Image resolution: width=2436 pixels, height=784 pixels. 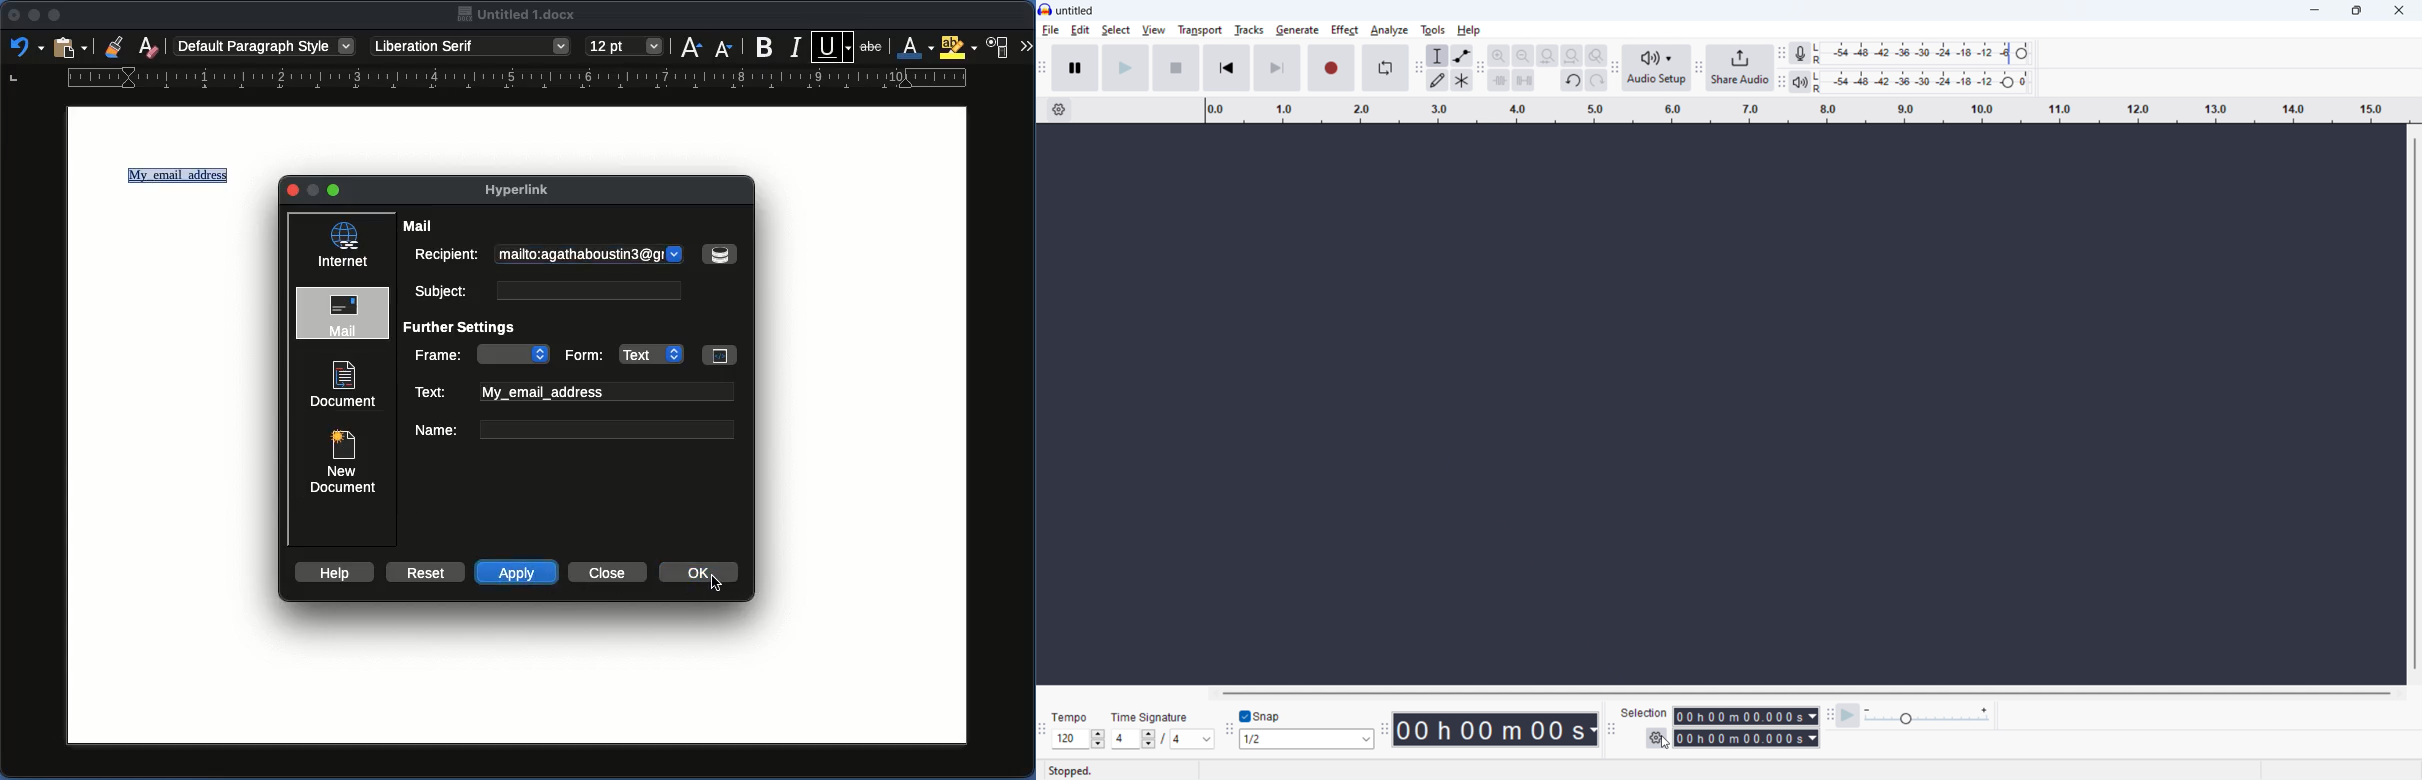 What do you see at coordinates (150, 45) in the screenshot?
I see `Clear formatting` at bounding box center [150, 45].